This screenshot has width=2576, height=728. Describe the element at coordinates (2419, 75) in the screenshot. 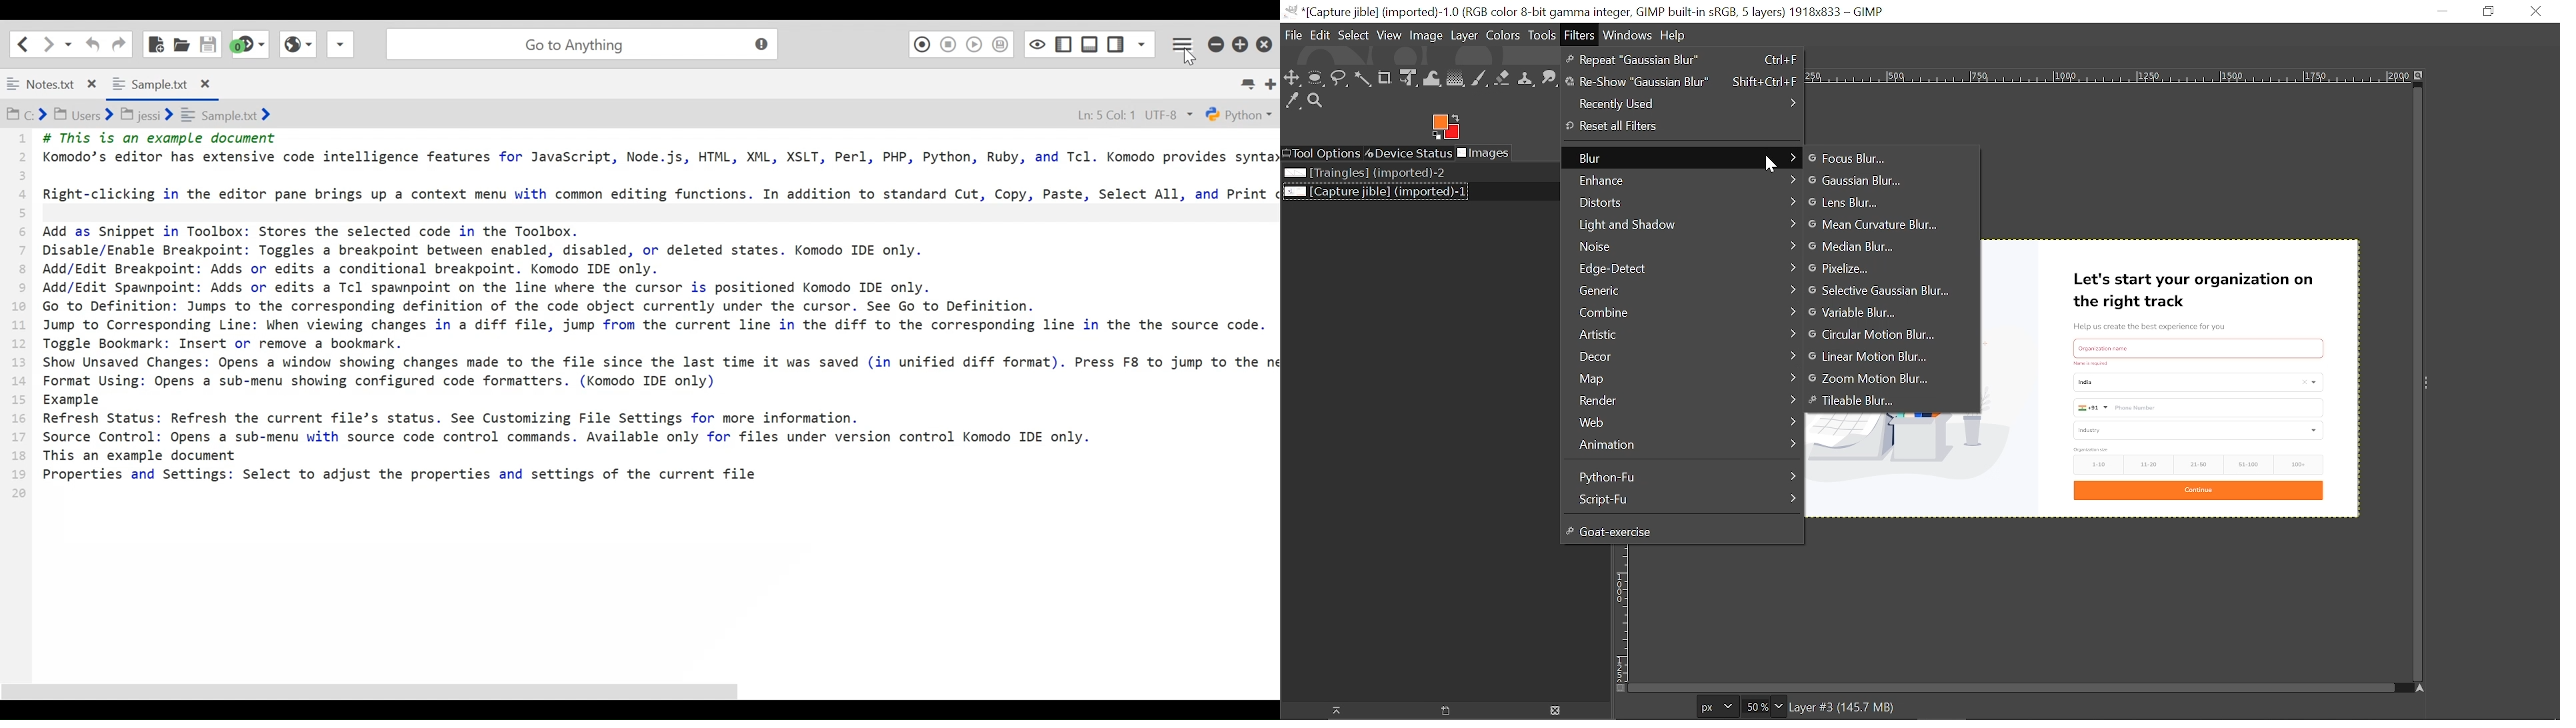

I see `Zoon image when window size changes` at that location.